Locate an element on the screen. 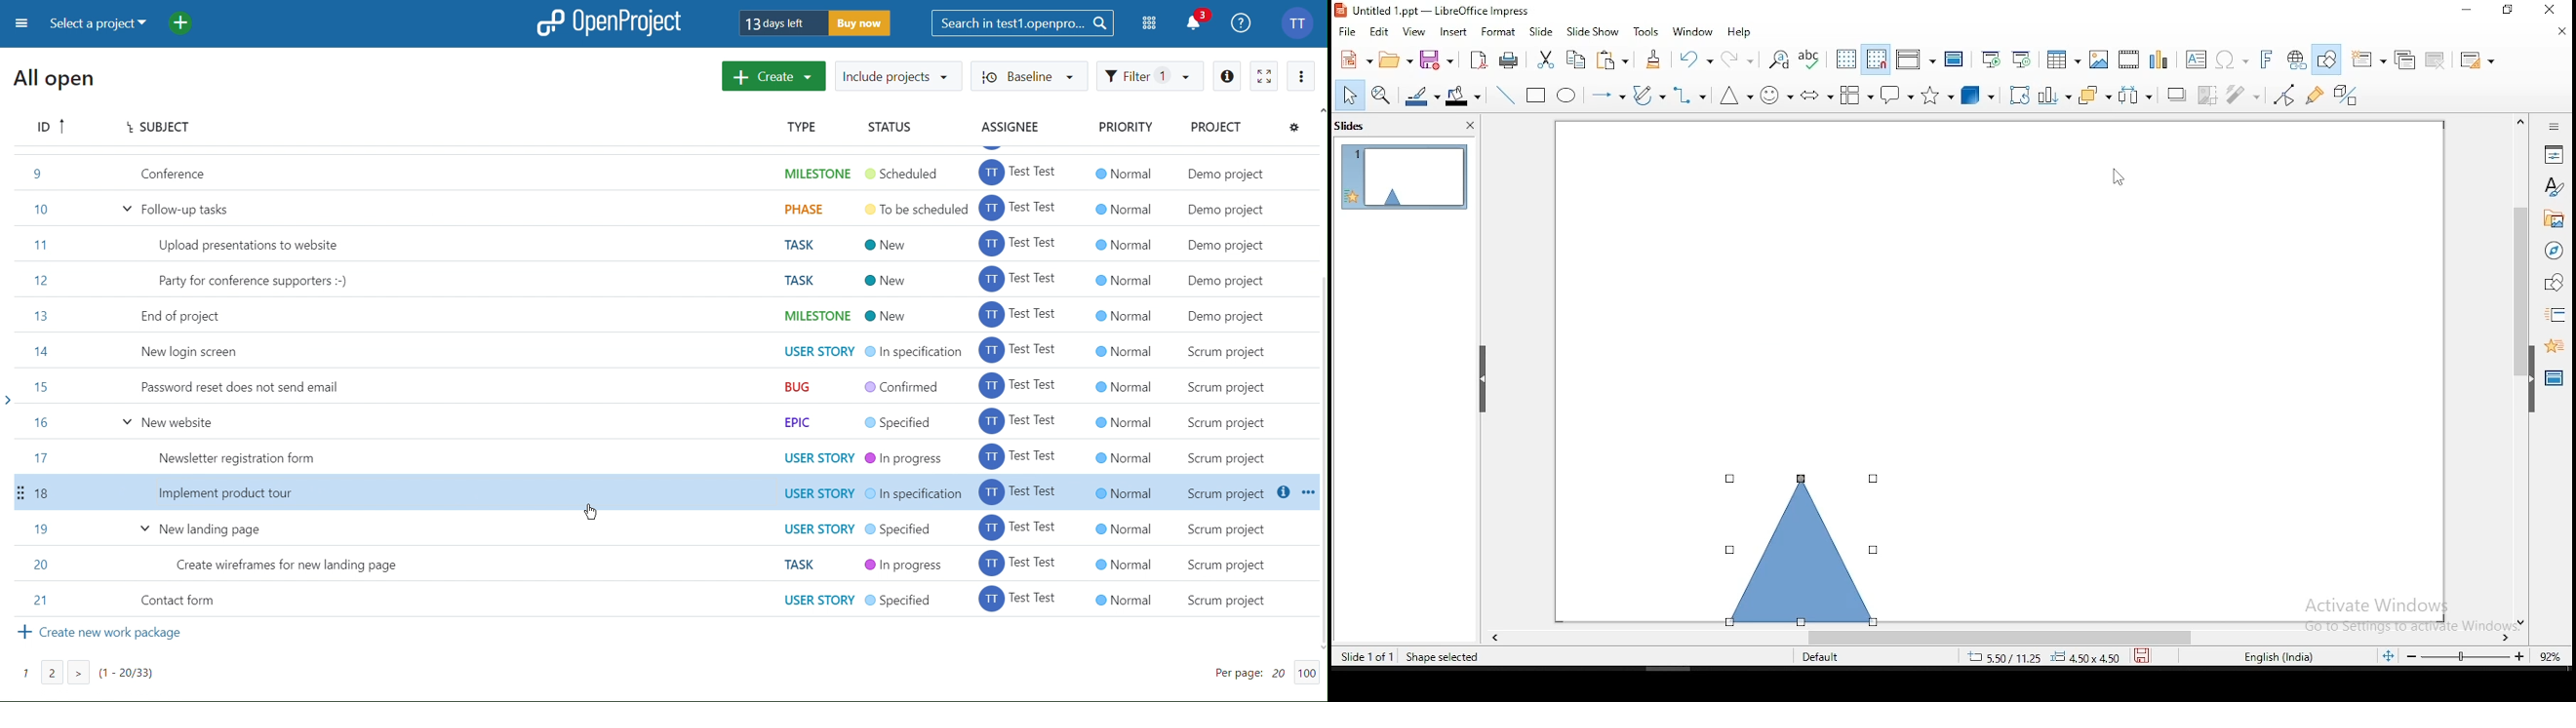  more is located at coordinates (1302, 74).